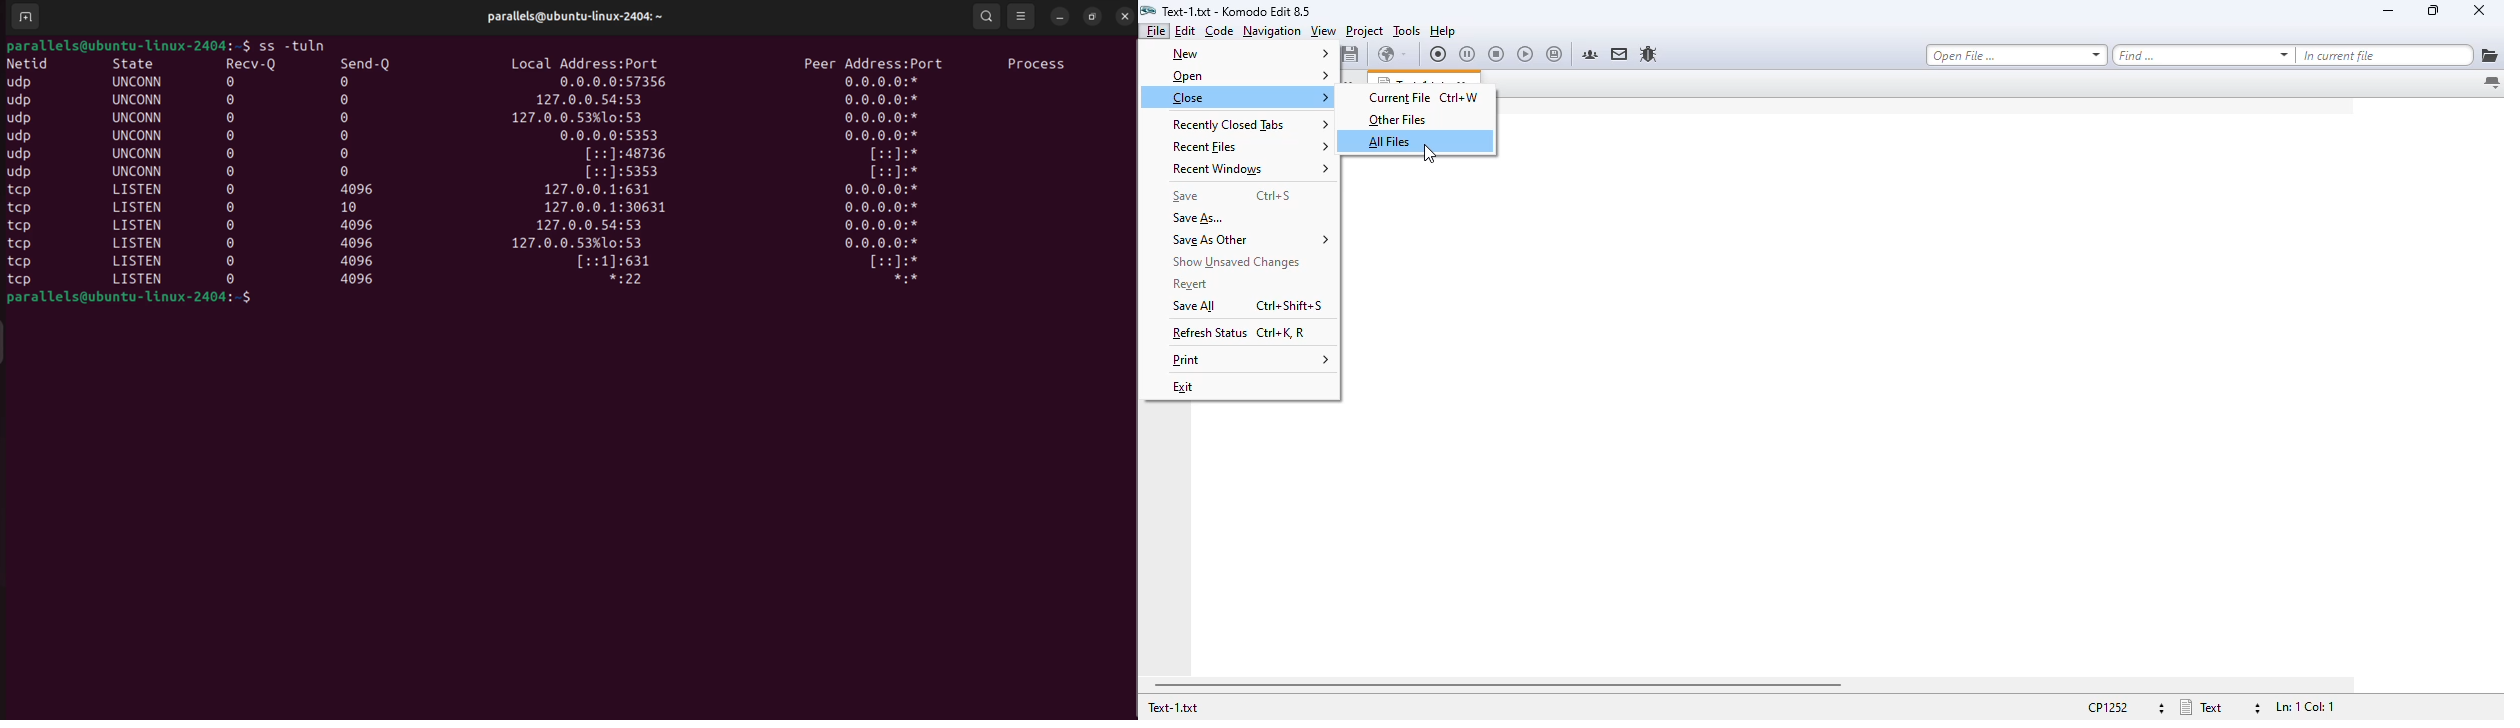 Image resolution: width=2520 pixels, height=728 pixels. What do you see at coordinates (23, 136) in the screenshot?
I see `` at bounding box center [23, 136].